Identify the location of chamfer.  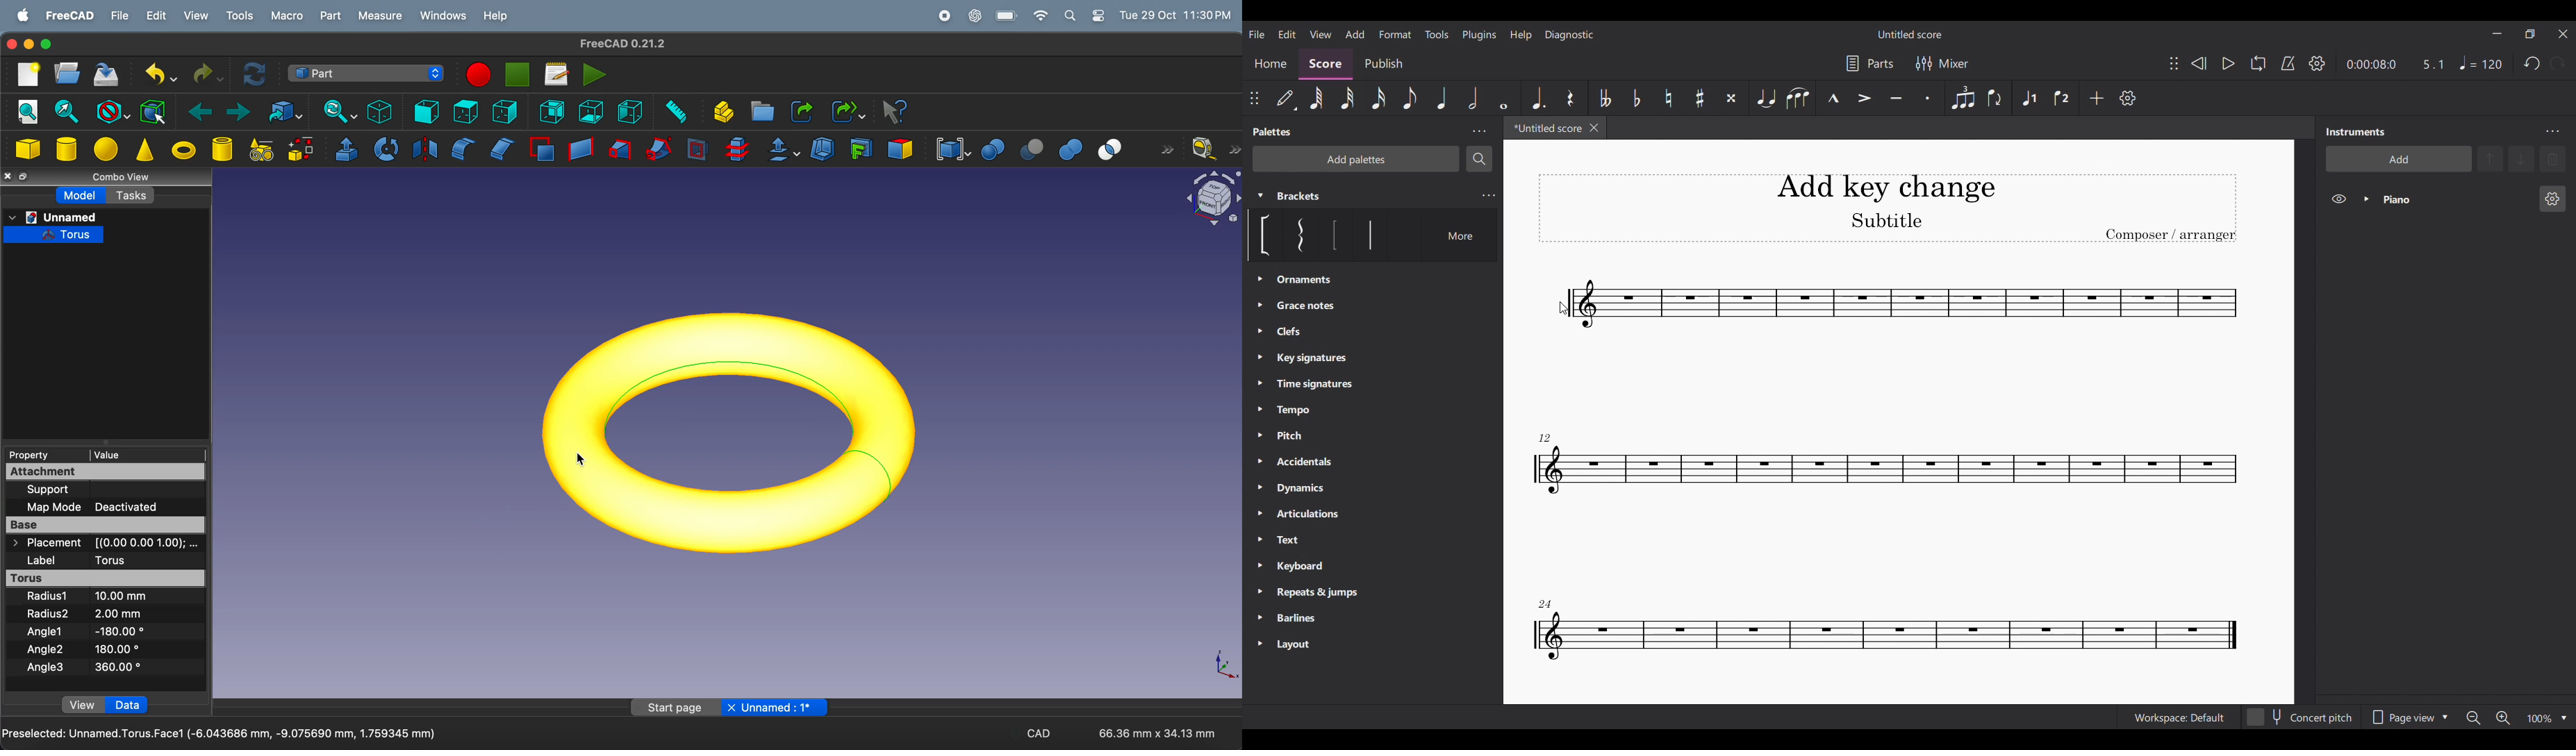
(503, 149).